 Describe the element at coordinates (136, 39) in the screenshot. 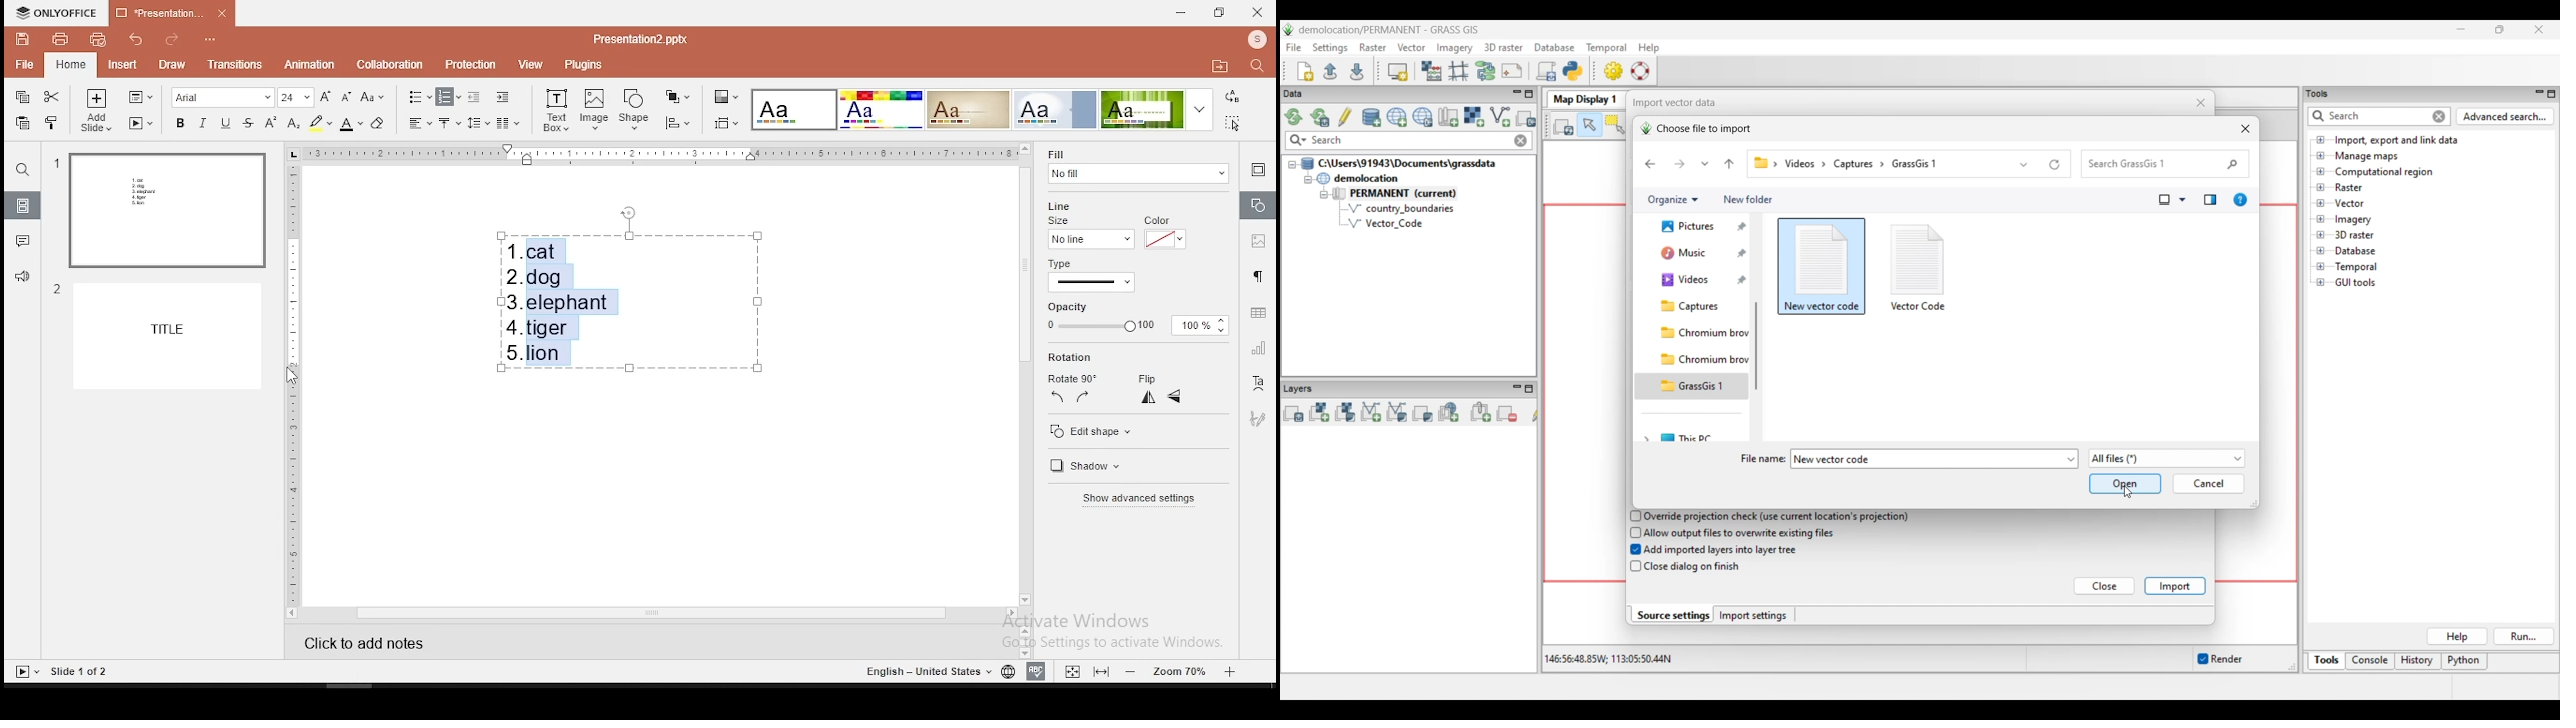

I see `undo` at that location.